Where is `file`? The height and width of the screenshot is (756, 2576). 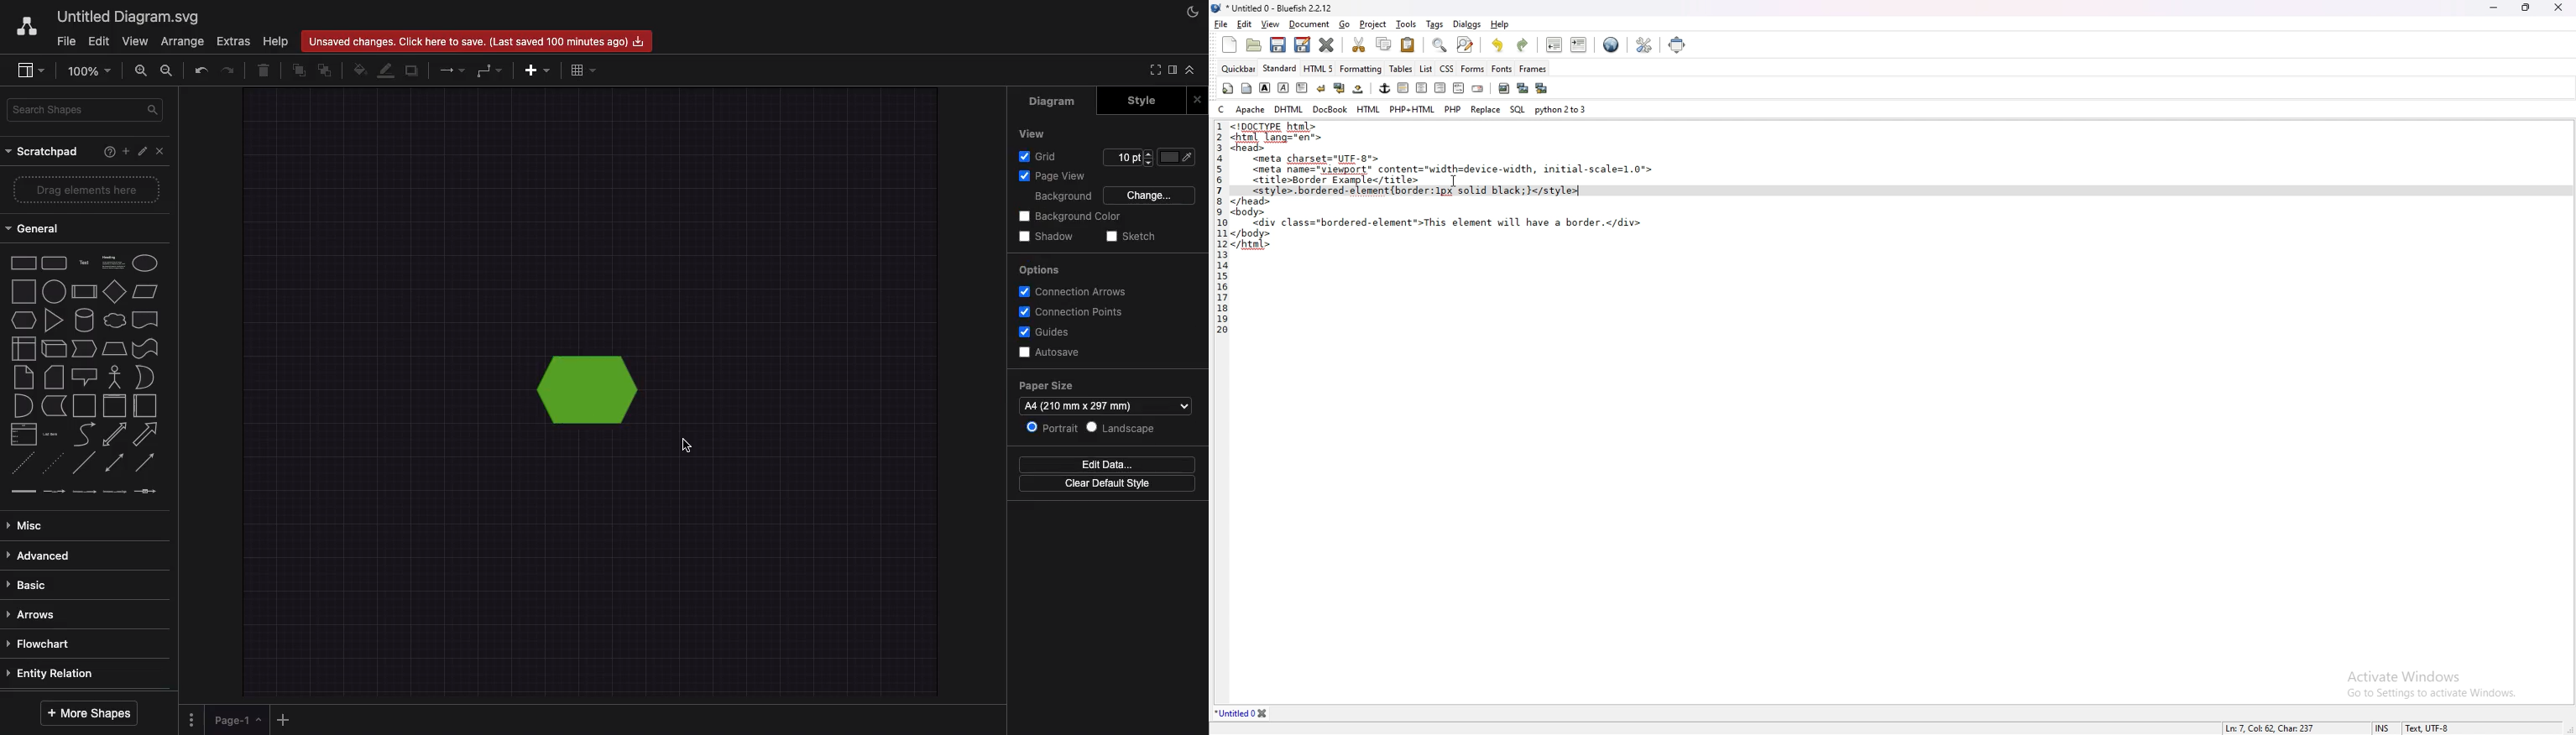 file is located at coordinates (1221, 24).